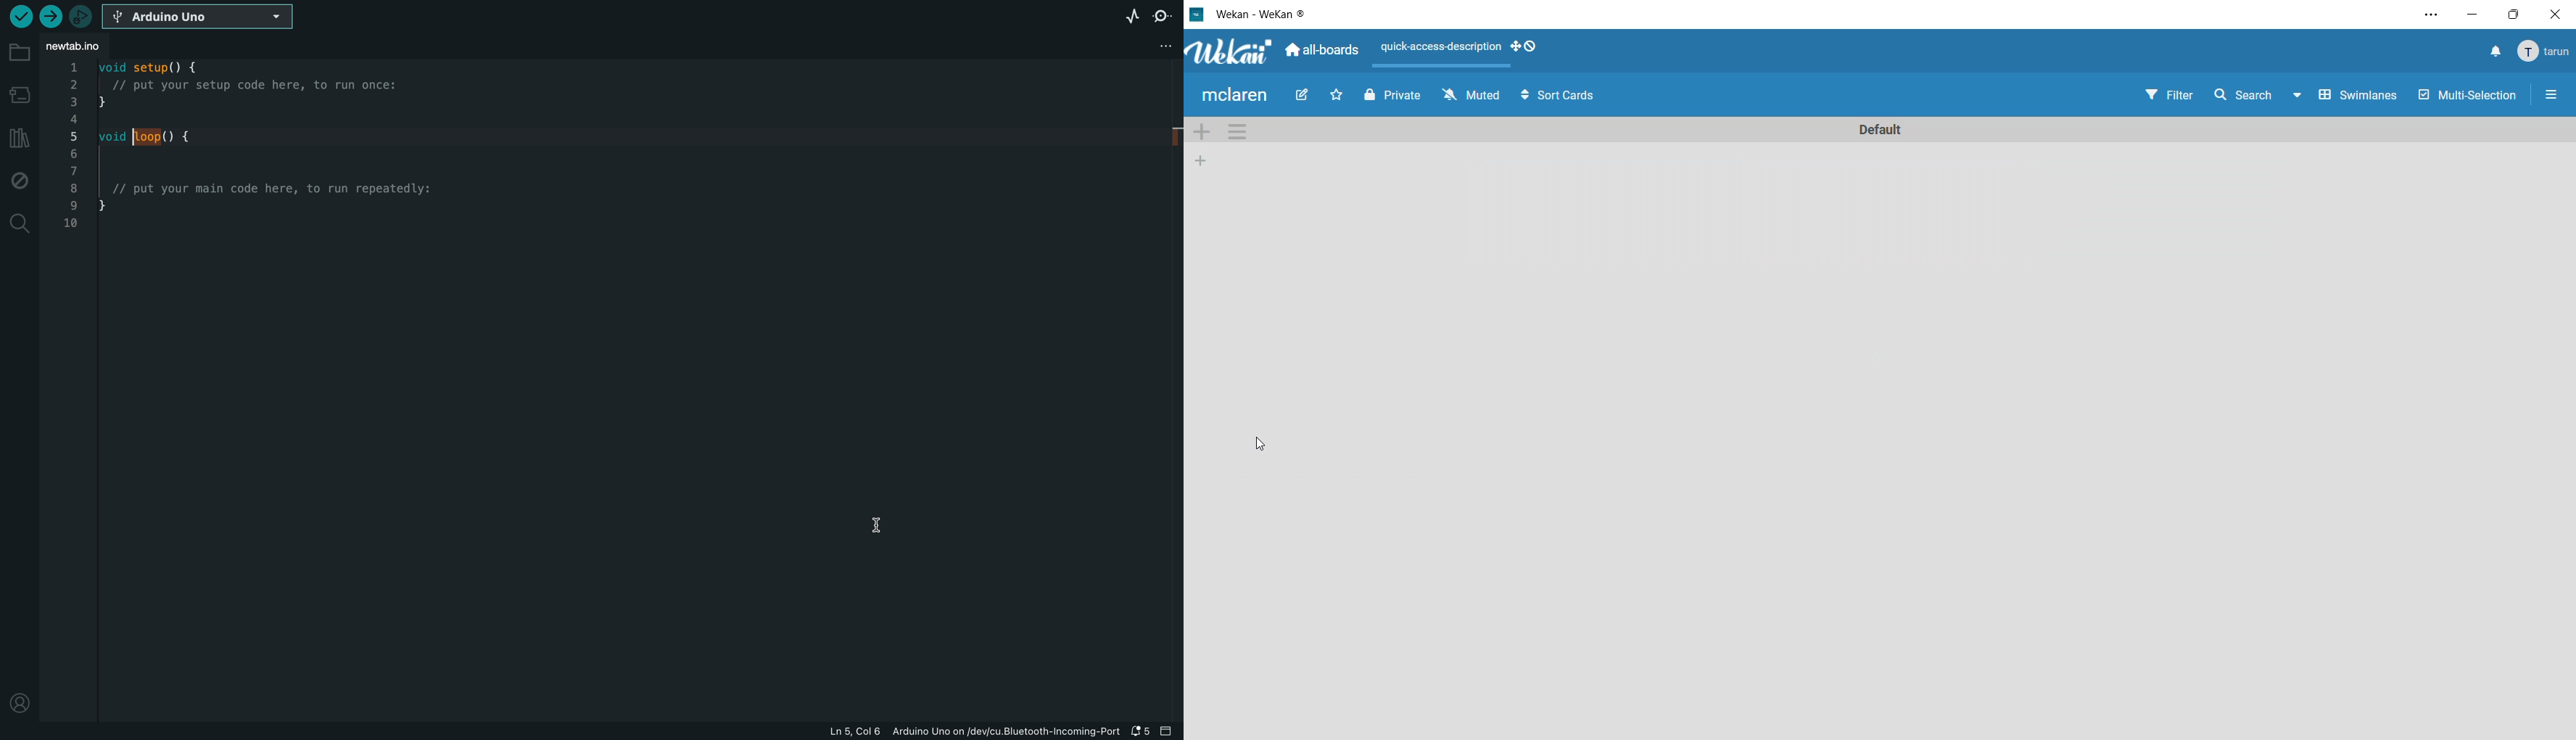 This screenshot has height=756, width=2576. What do you see at coordinates (83, 48) in the screenshot?
I see `newtab .ino` at bounding box center [83, 48].